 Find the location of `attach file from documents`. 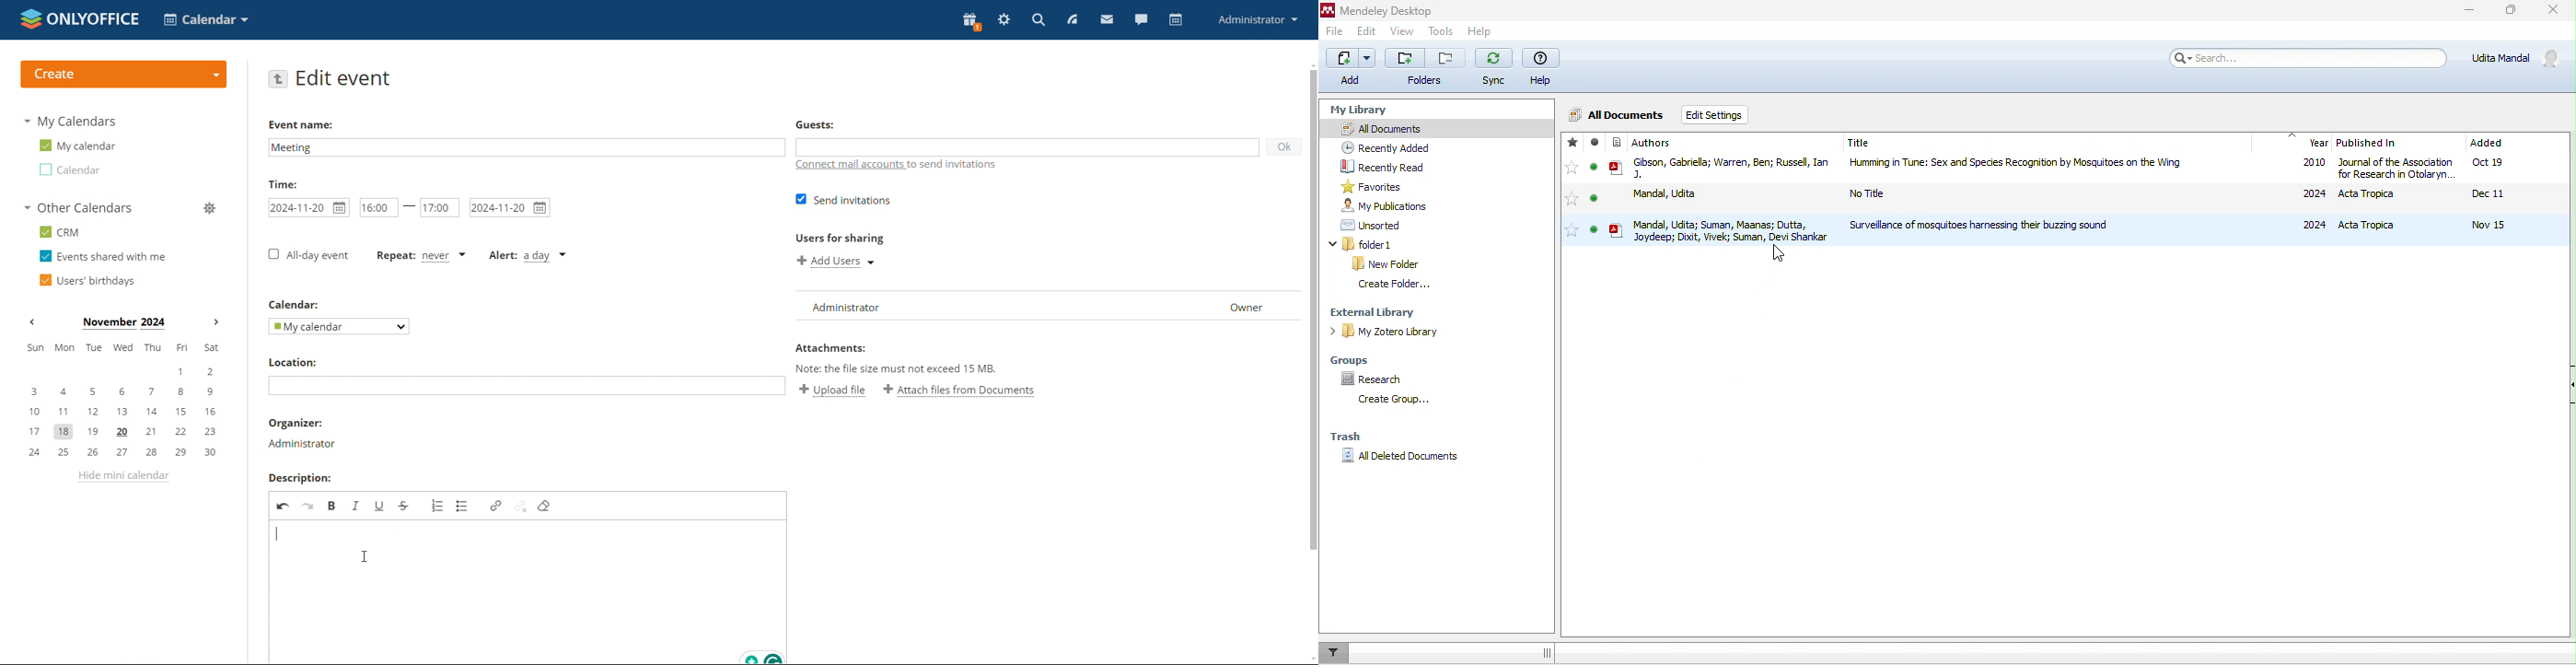

attach file from documents is located at coordinates (960, 391).